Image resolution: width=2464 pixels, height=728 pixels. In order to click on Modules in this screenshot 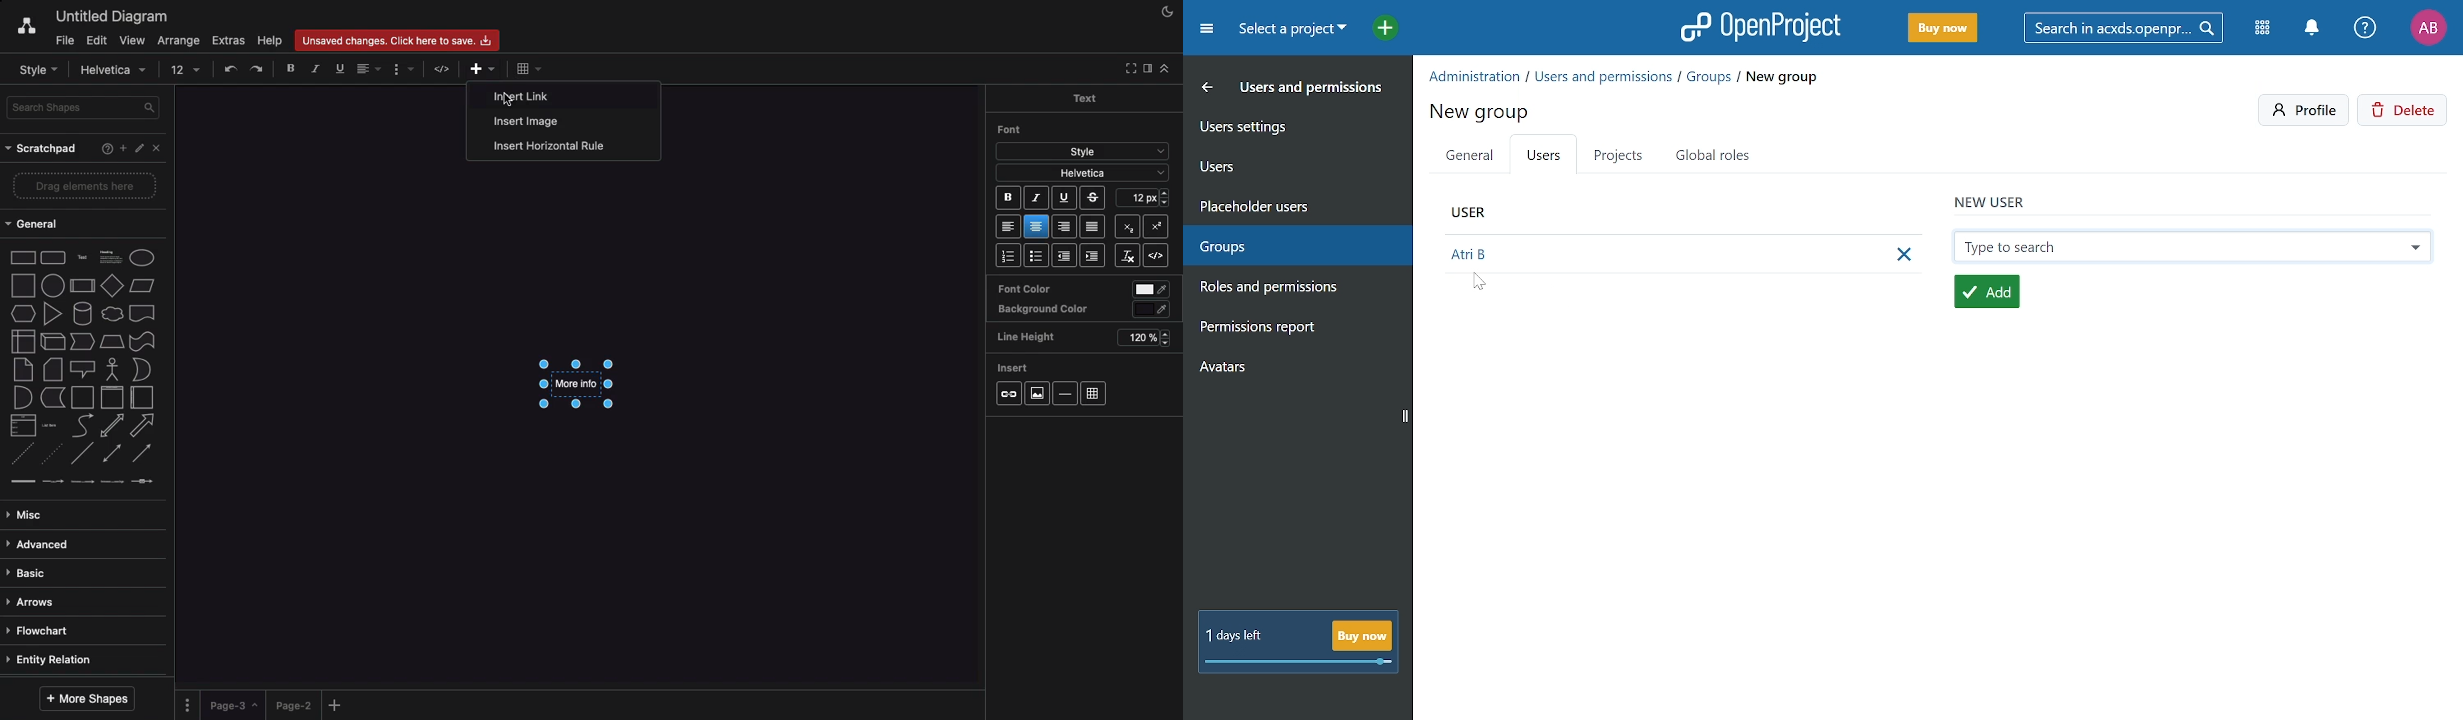, I will do `click(2265, 29)`.